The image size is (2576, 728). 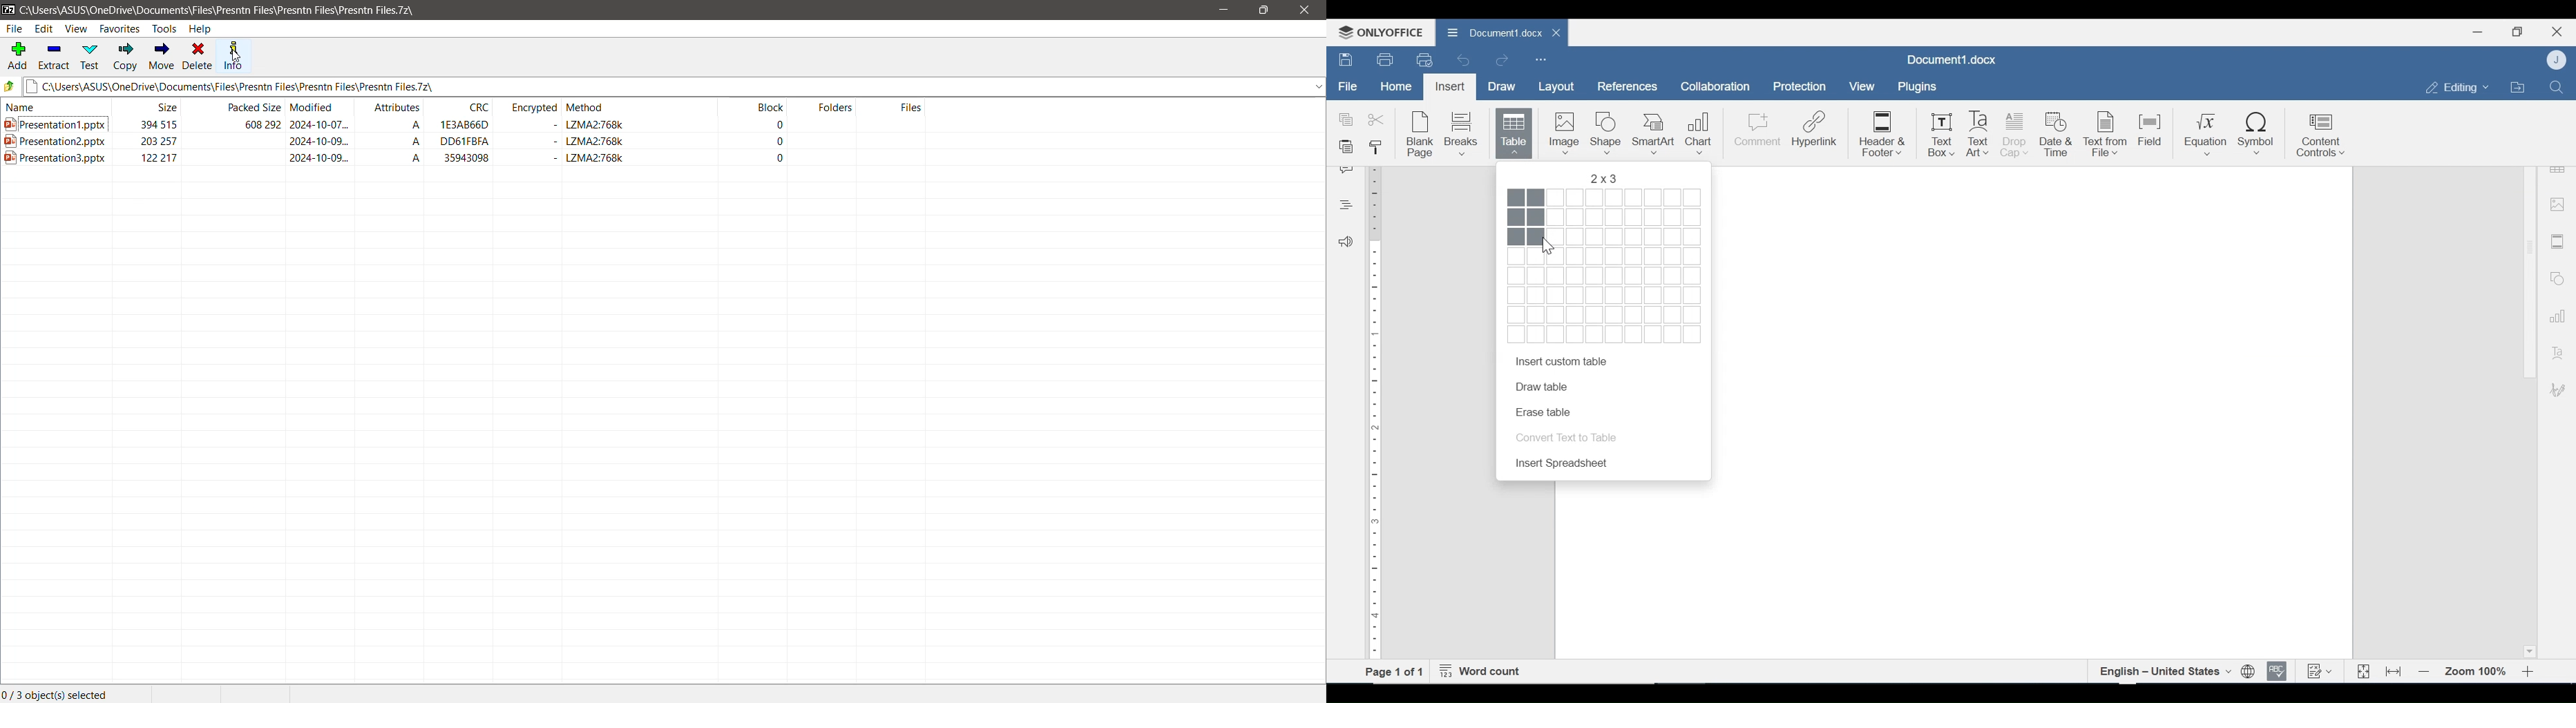 I want to click on Cursor, so click(x=1547, y=247).